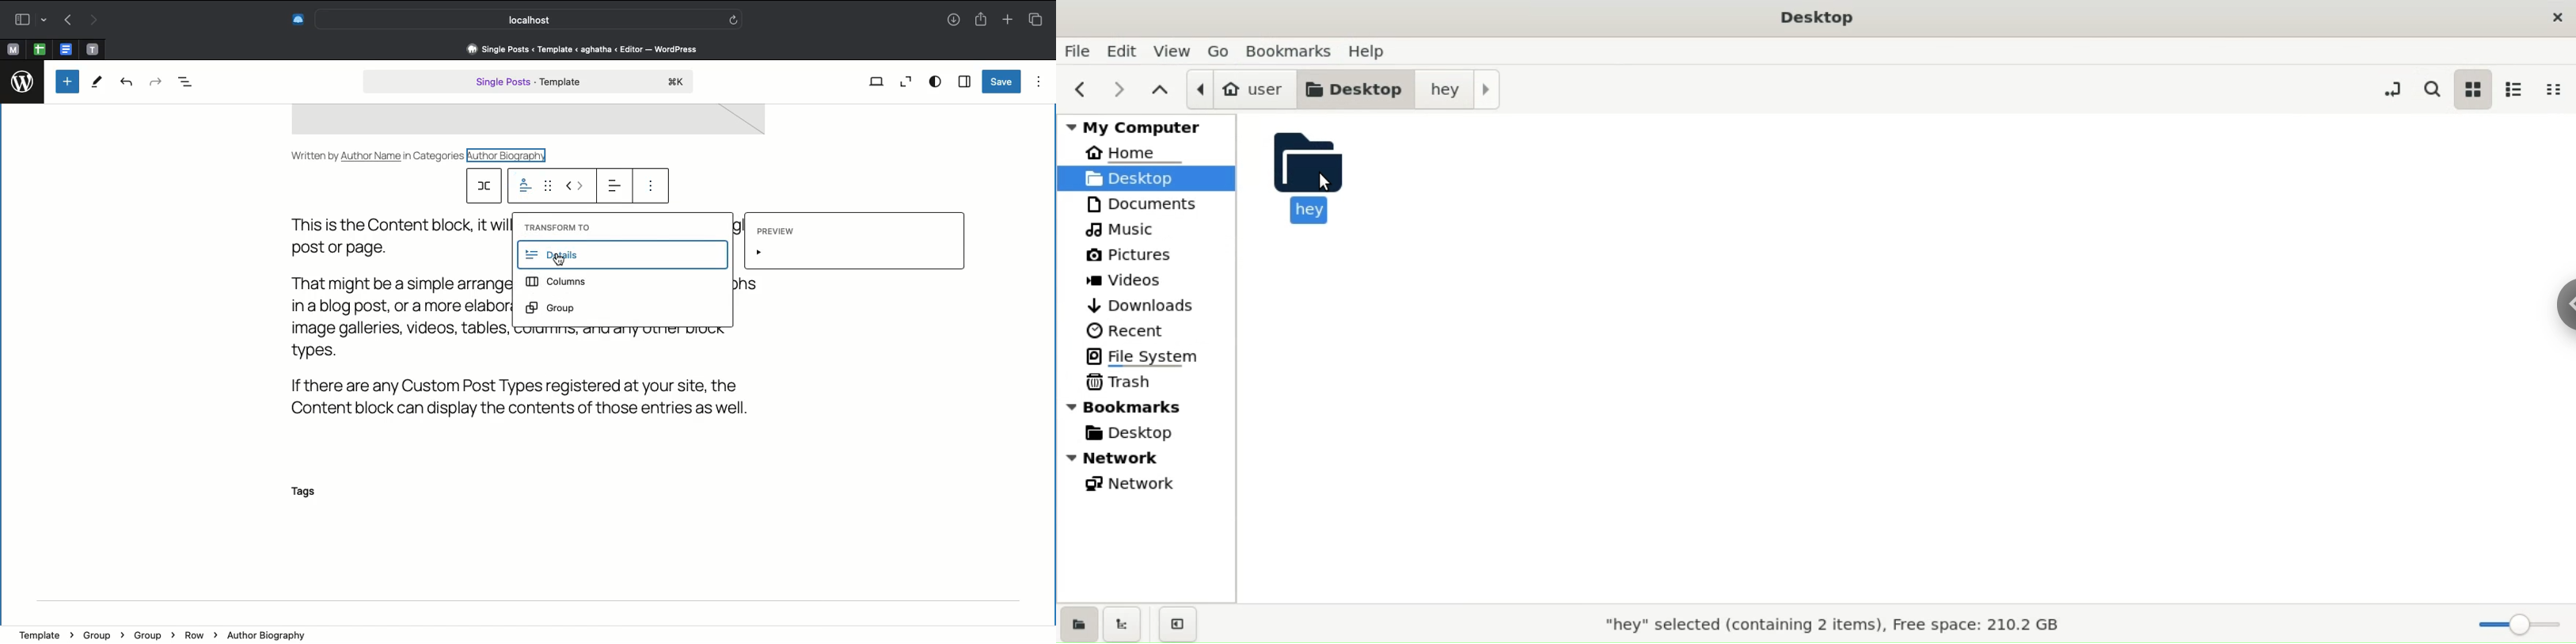  What do you see at coordinates (981, 20) in the screenshot?
I see `Share` at bounding box center [981, 20].